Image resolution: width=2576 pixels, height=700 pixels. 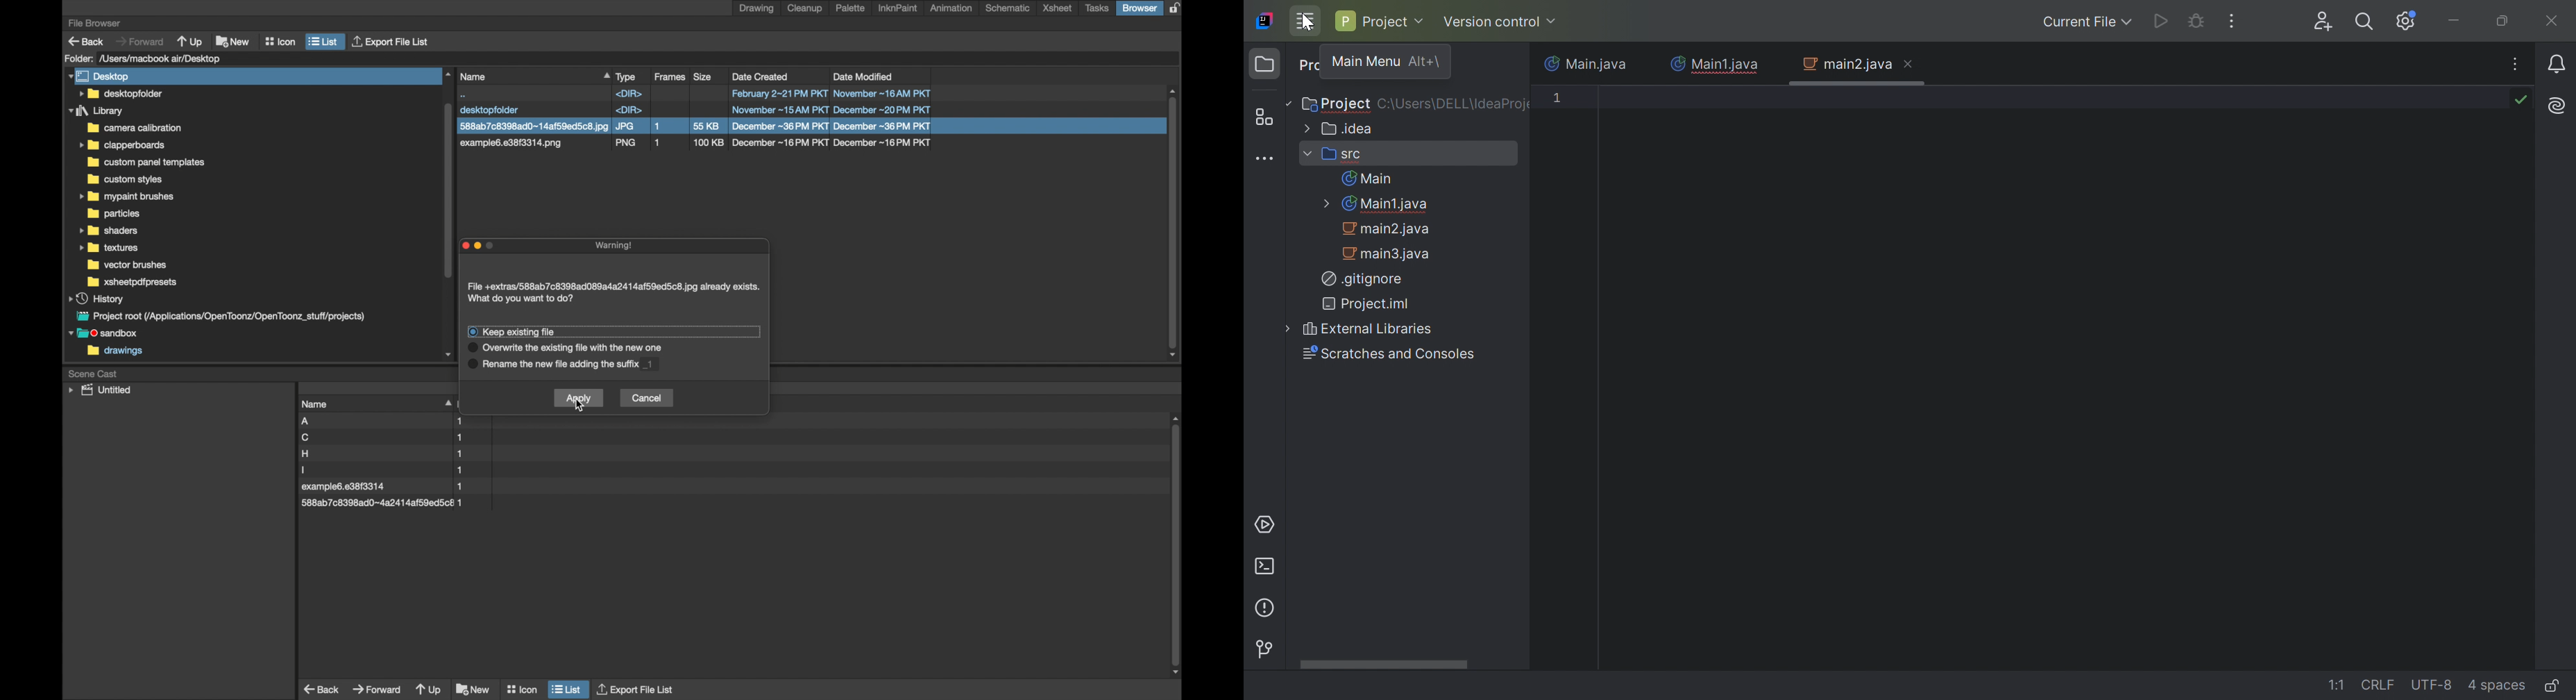 I want to click on folder, so click(x=109, y=248).